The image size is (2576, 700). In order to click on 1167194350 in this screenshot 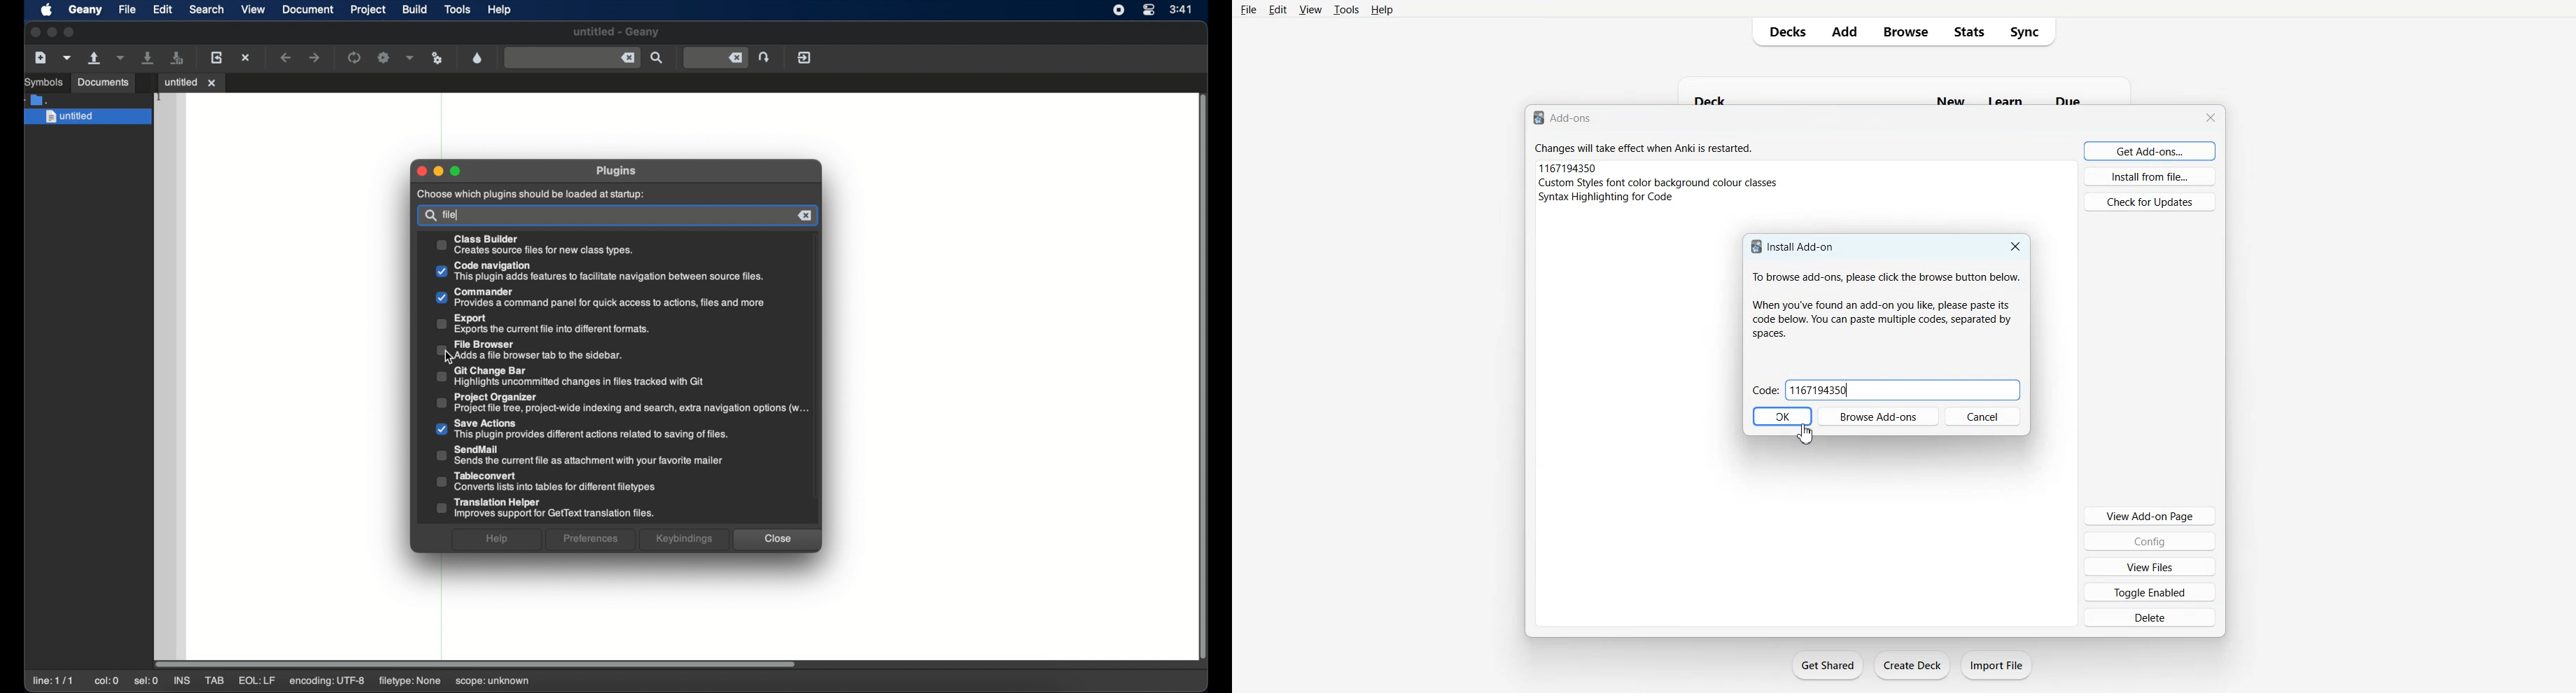, I will do `click(1820, 390)`.